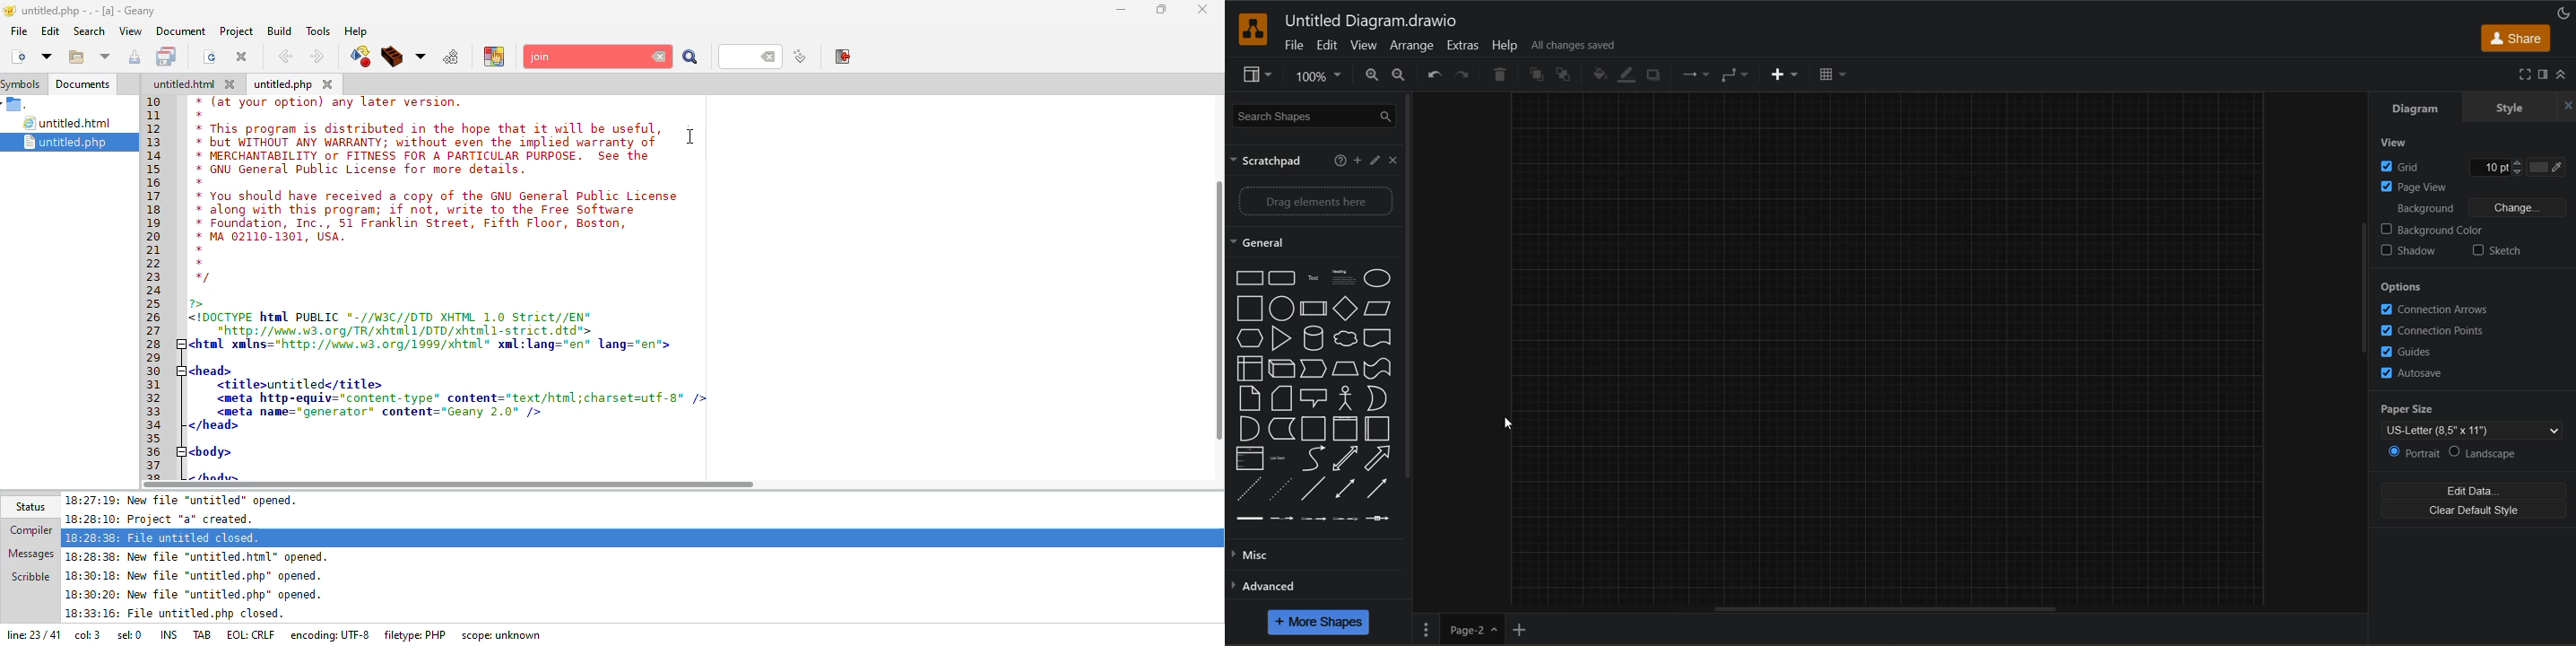  I want to click on 21, so click(155, 249).